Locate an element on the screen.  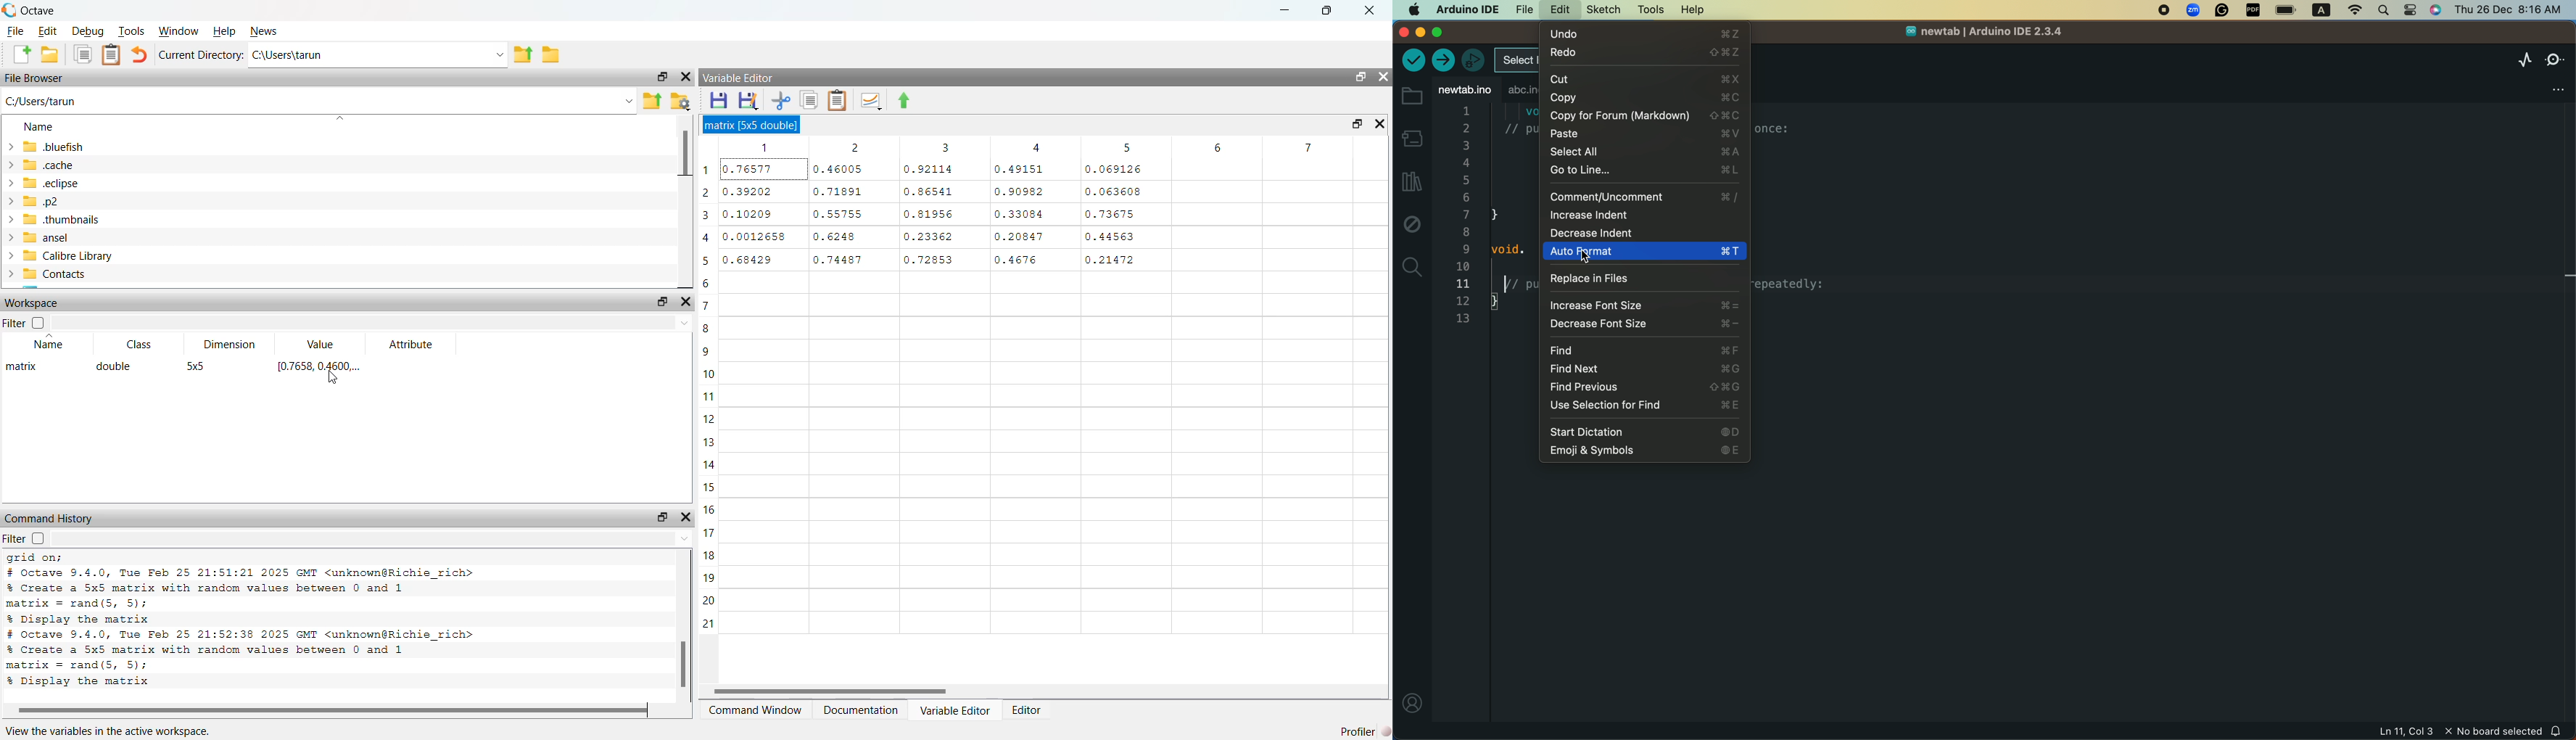
debugger is located at coordinates (1473, 60).